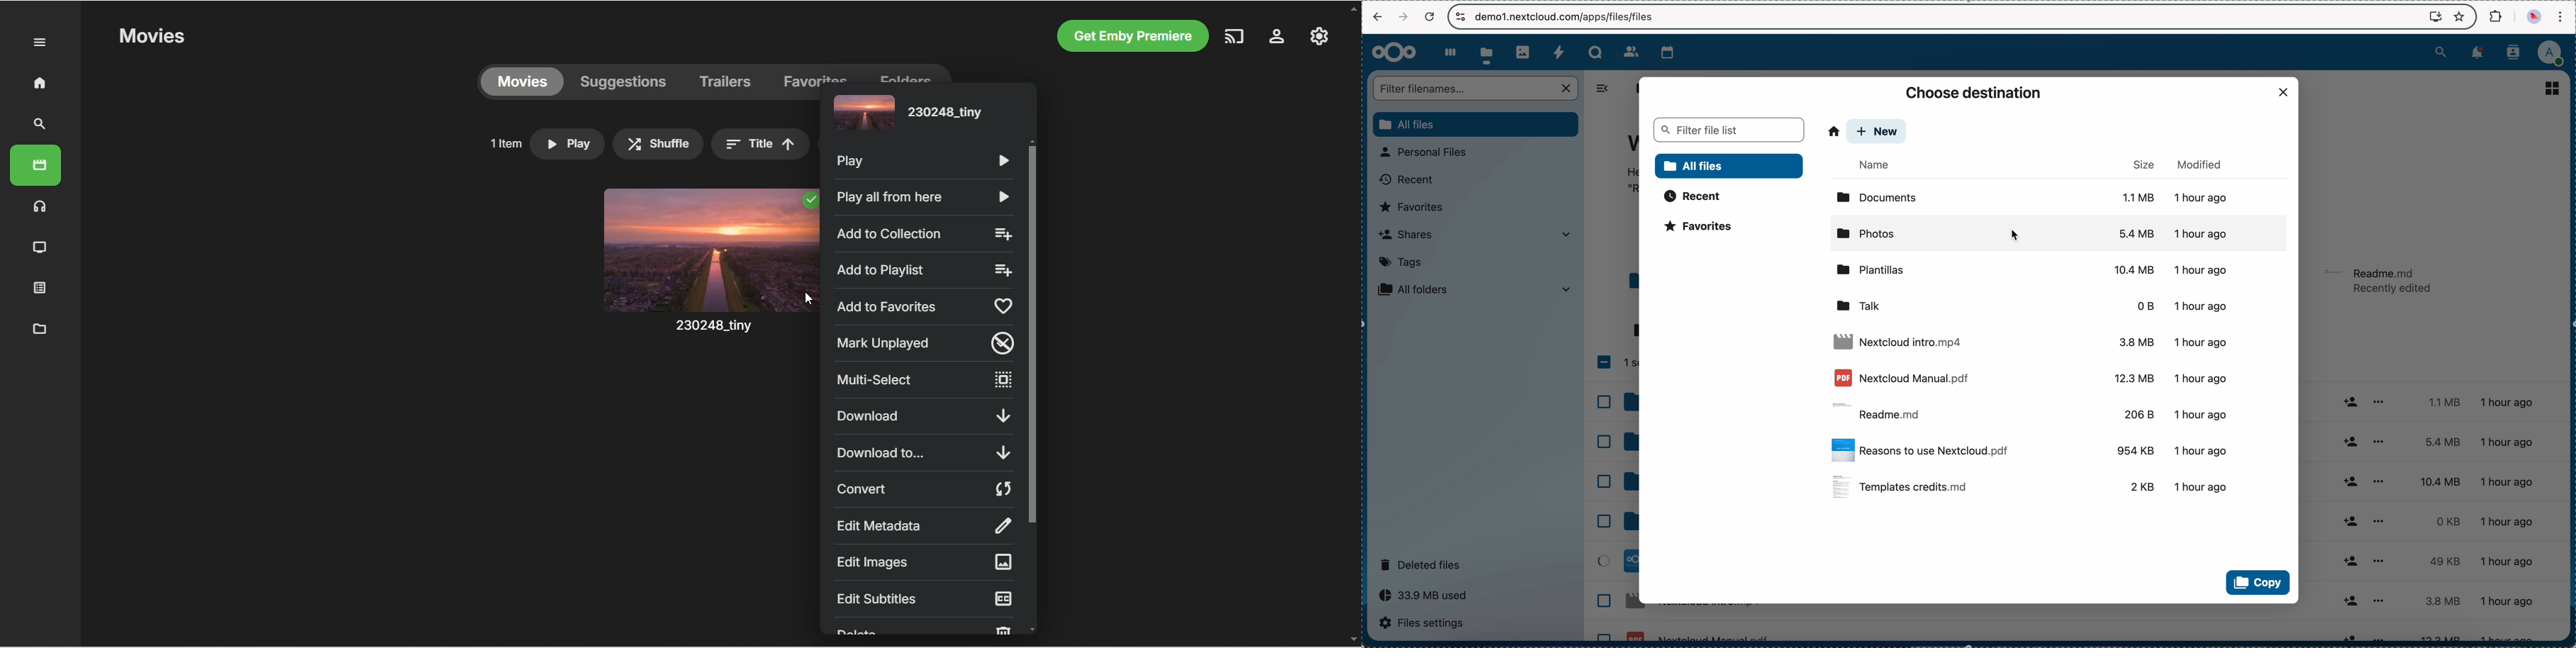 The width and height of the screenshot is (2576, 672). I want to click on edit subtitles, so click(925, 598).